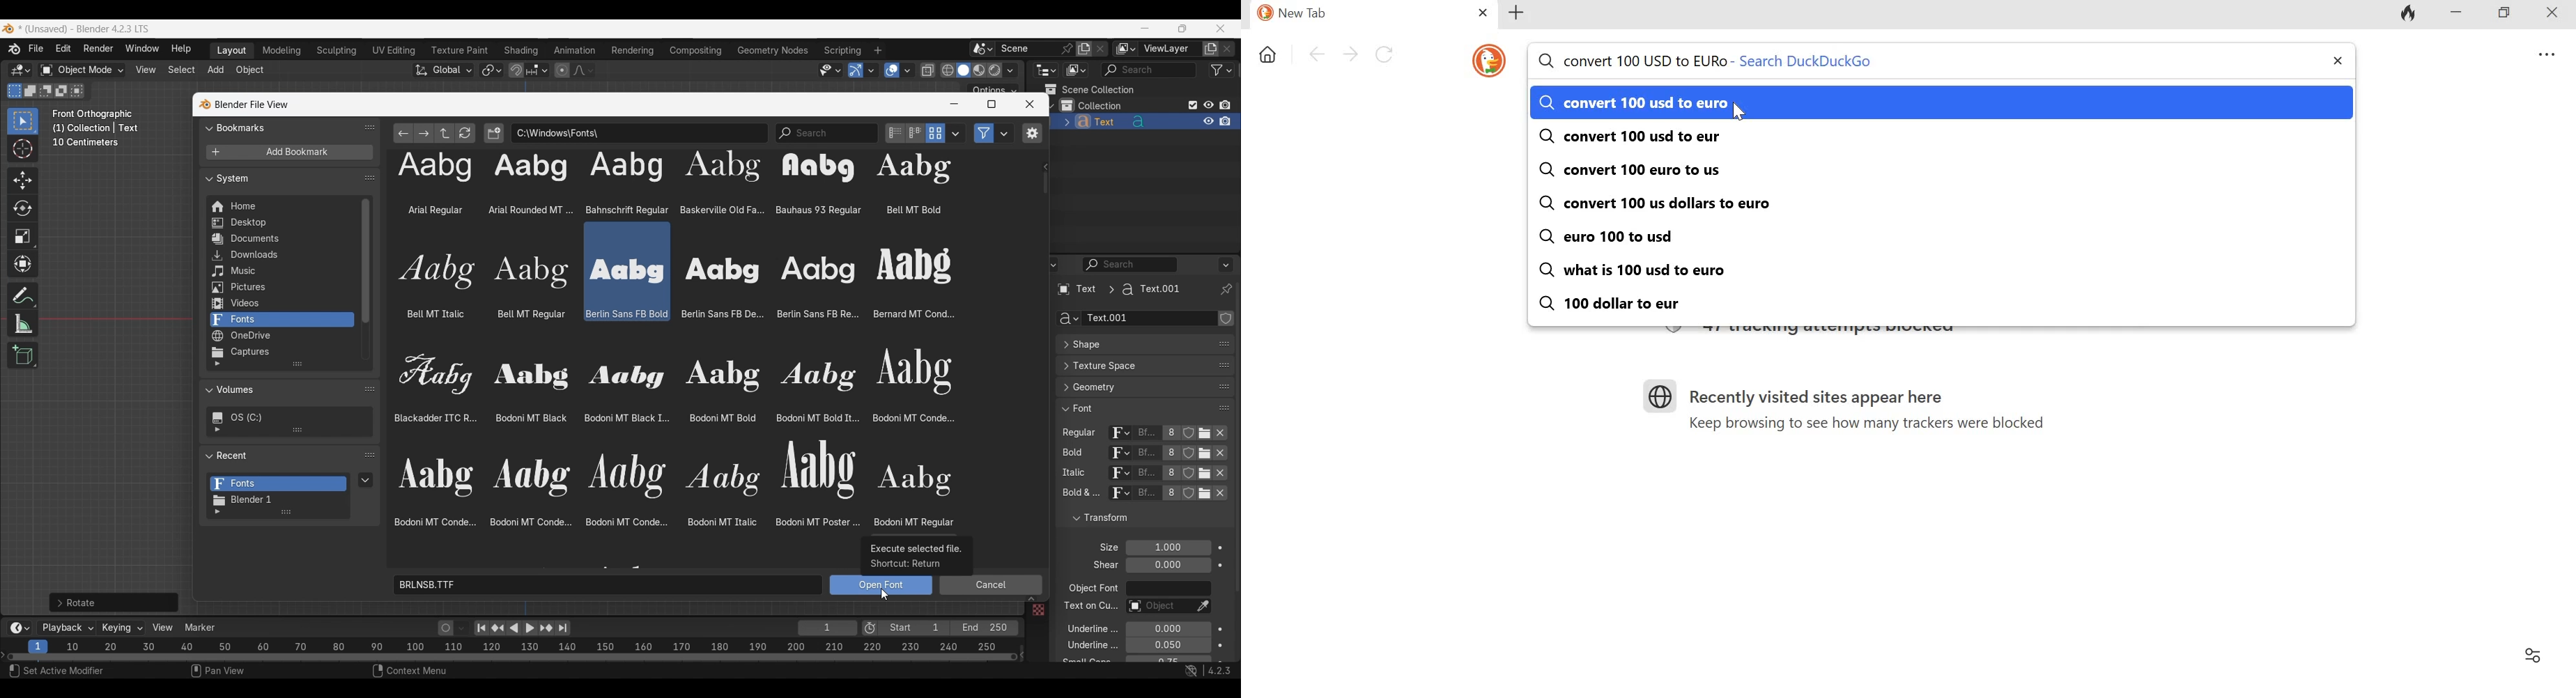 This screenshot has width=2576, height=700. Describe the element at coordinates (233, 672) in the screenshot. I see `pan view` at that location.